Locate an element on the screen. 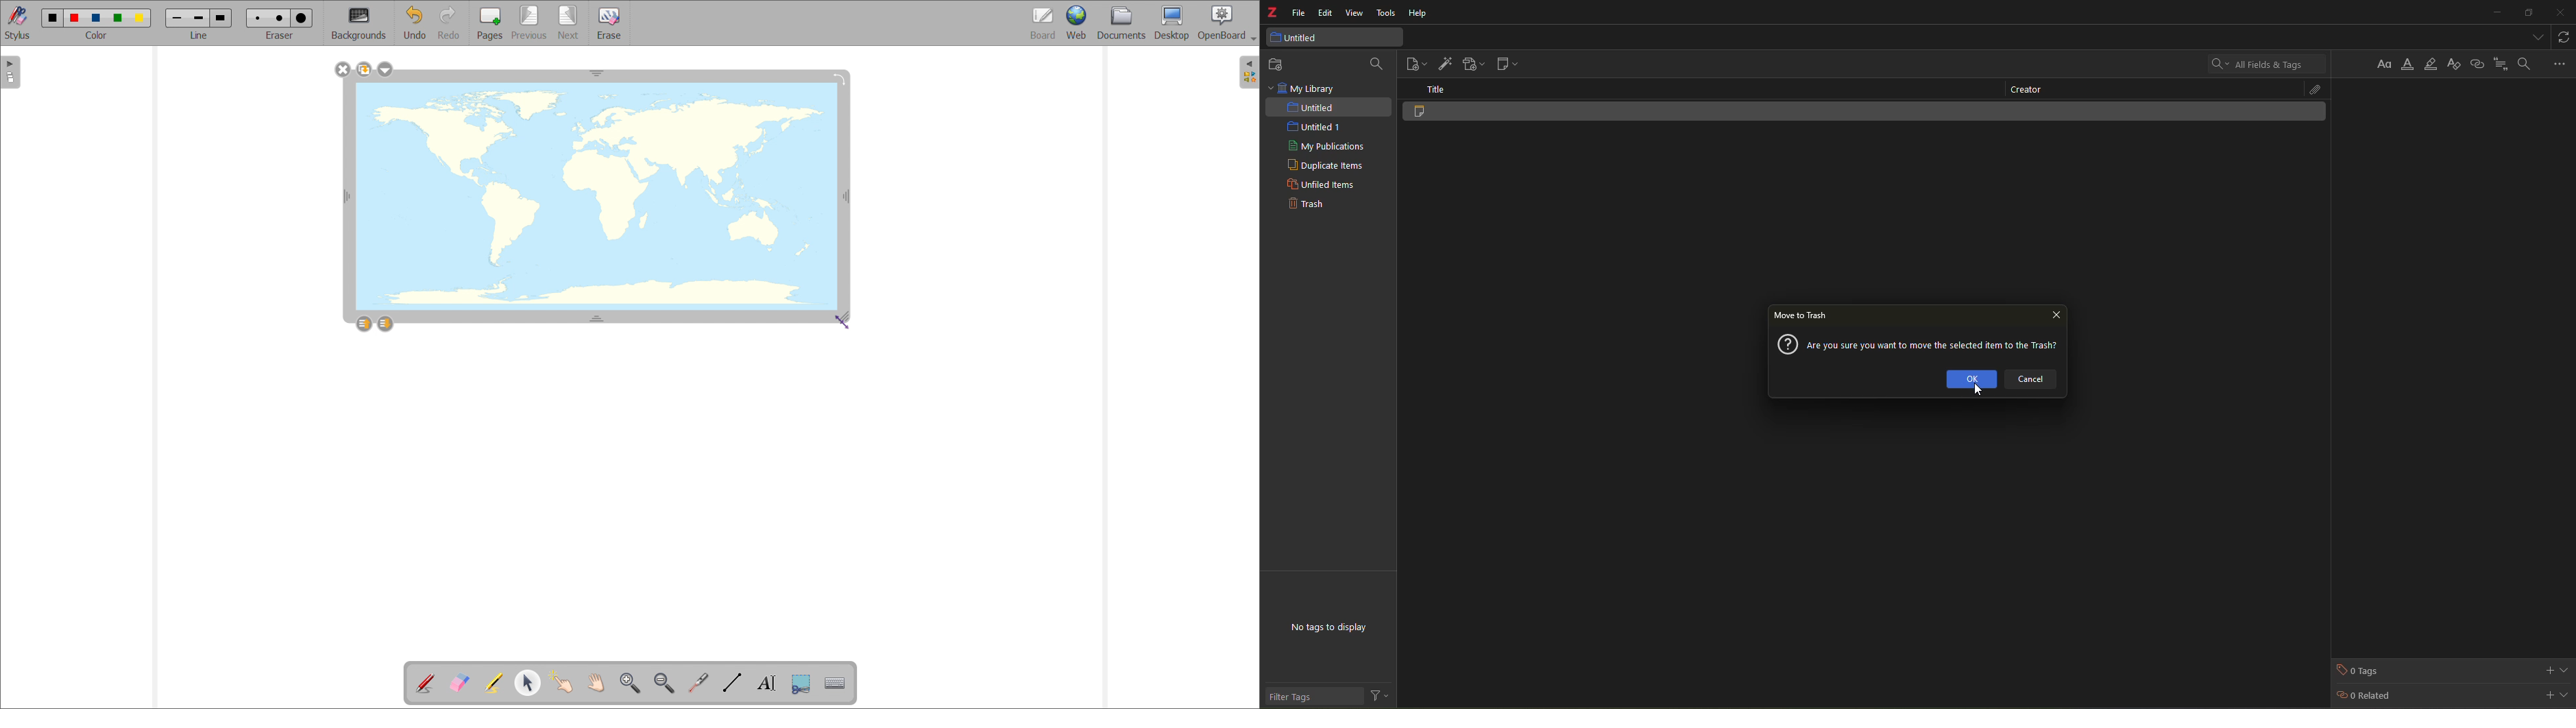  ok is located at coordinates (1971, 379).